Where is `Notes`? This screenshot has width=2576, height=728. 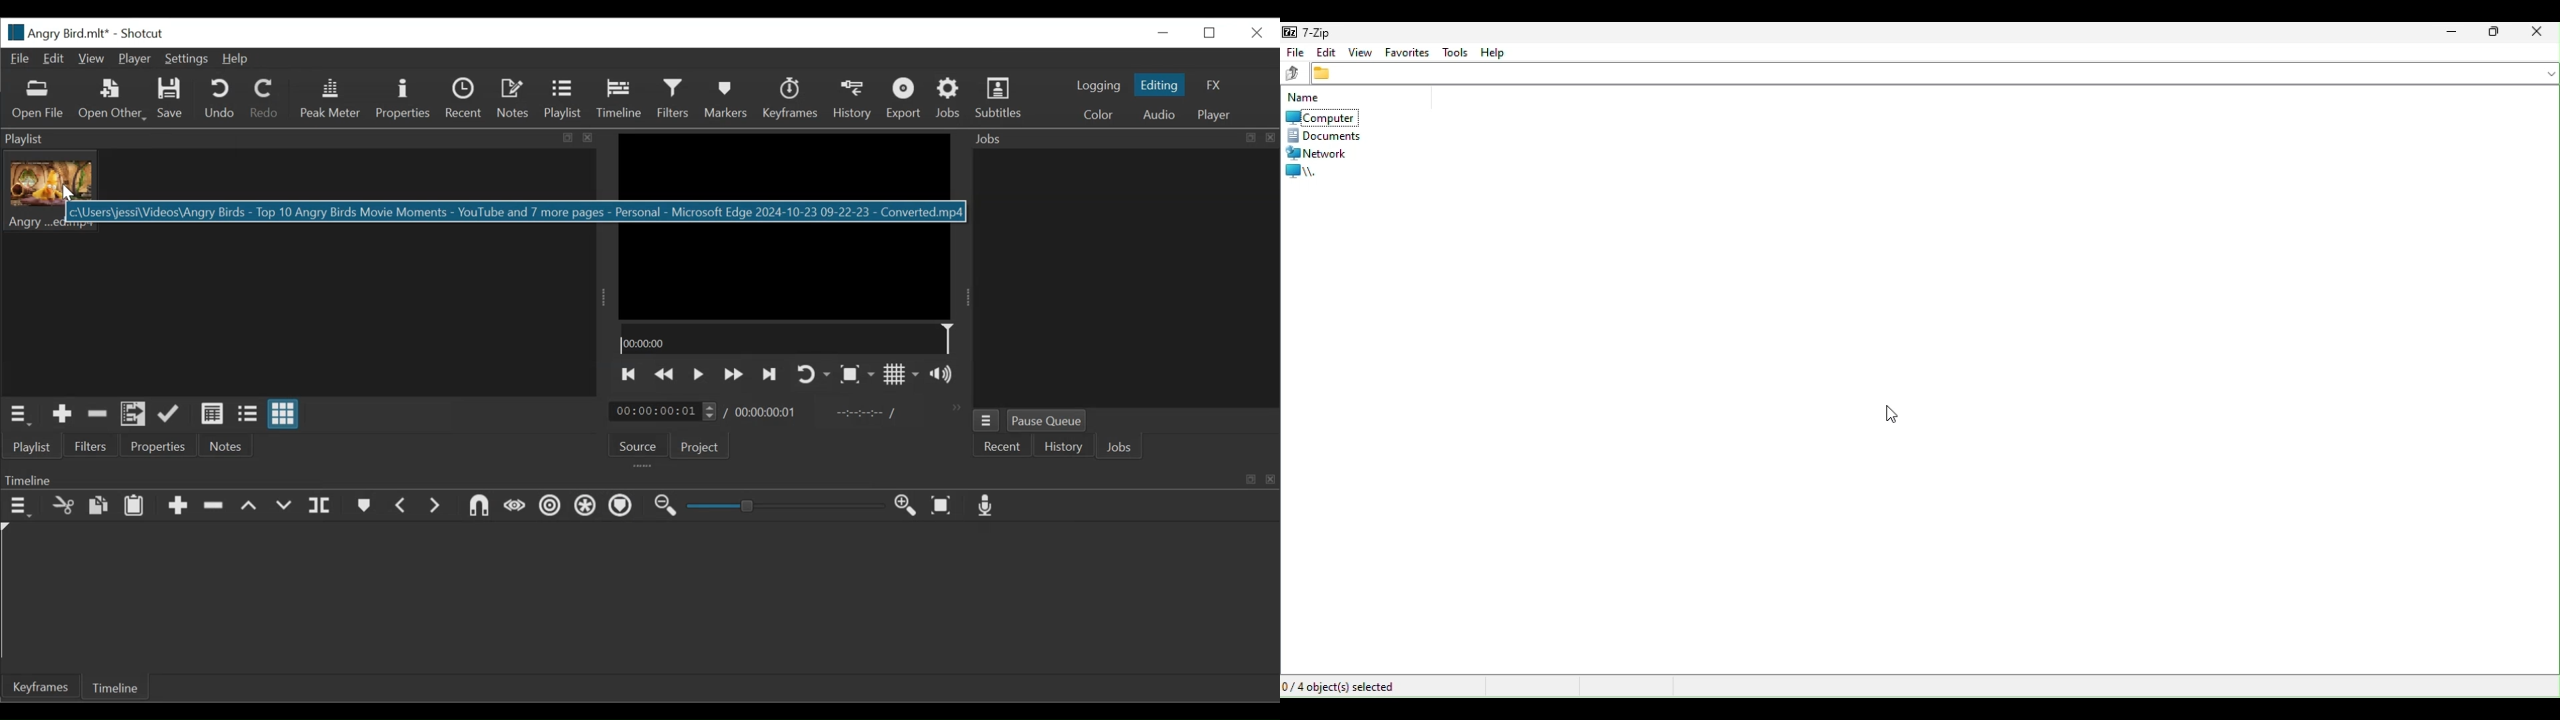
Notes is located at coordinates (223, 446).